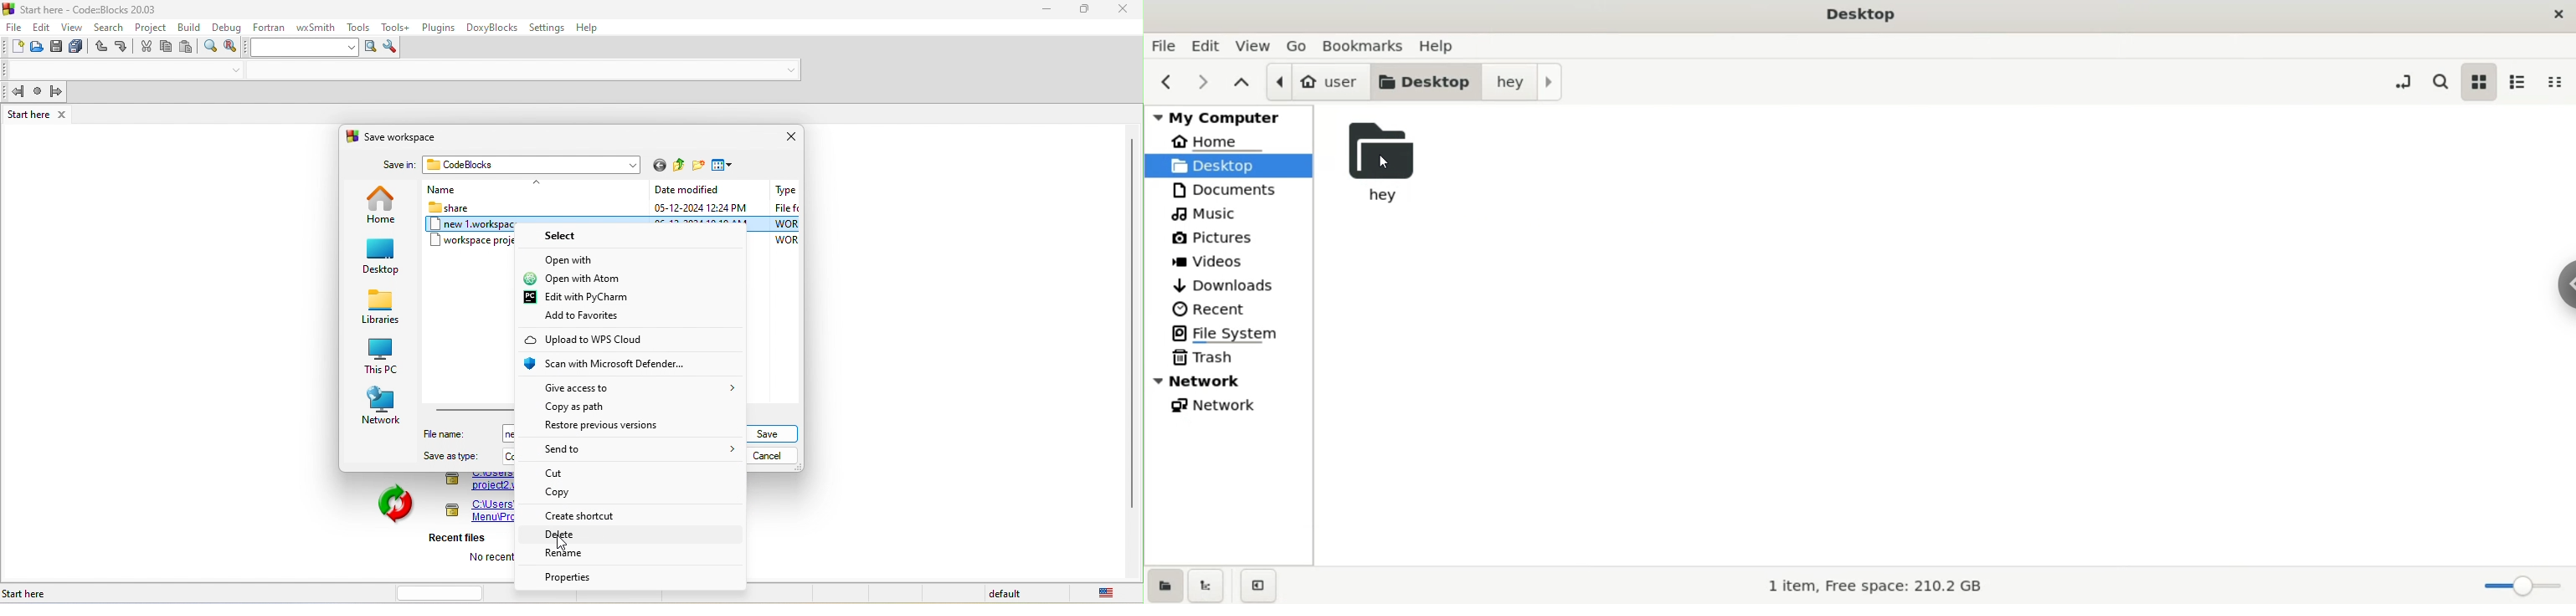 The image size is (2576, 616). I want to click on name, so click(498, 191).